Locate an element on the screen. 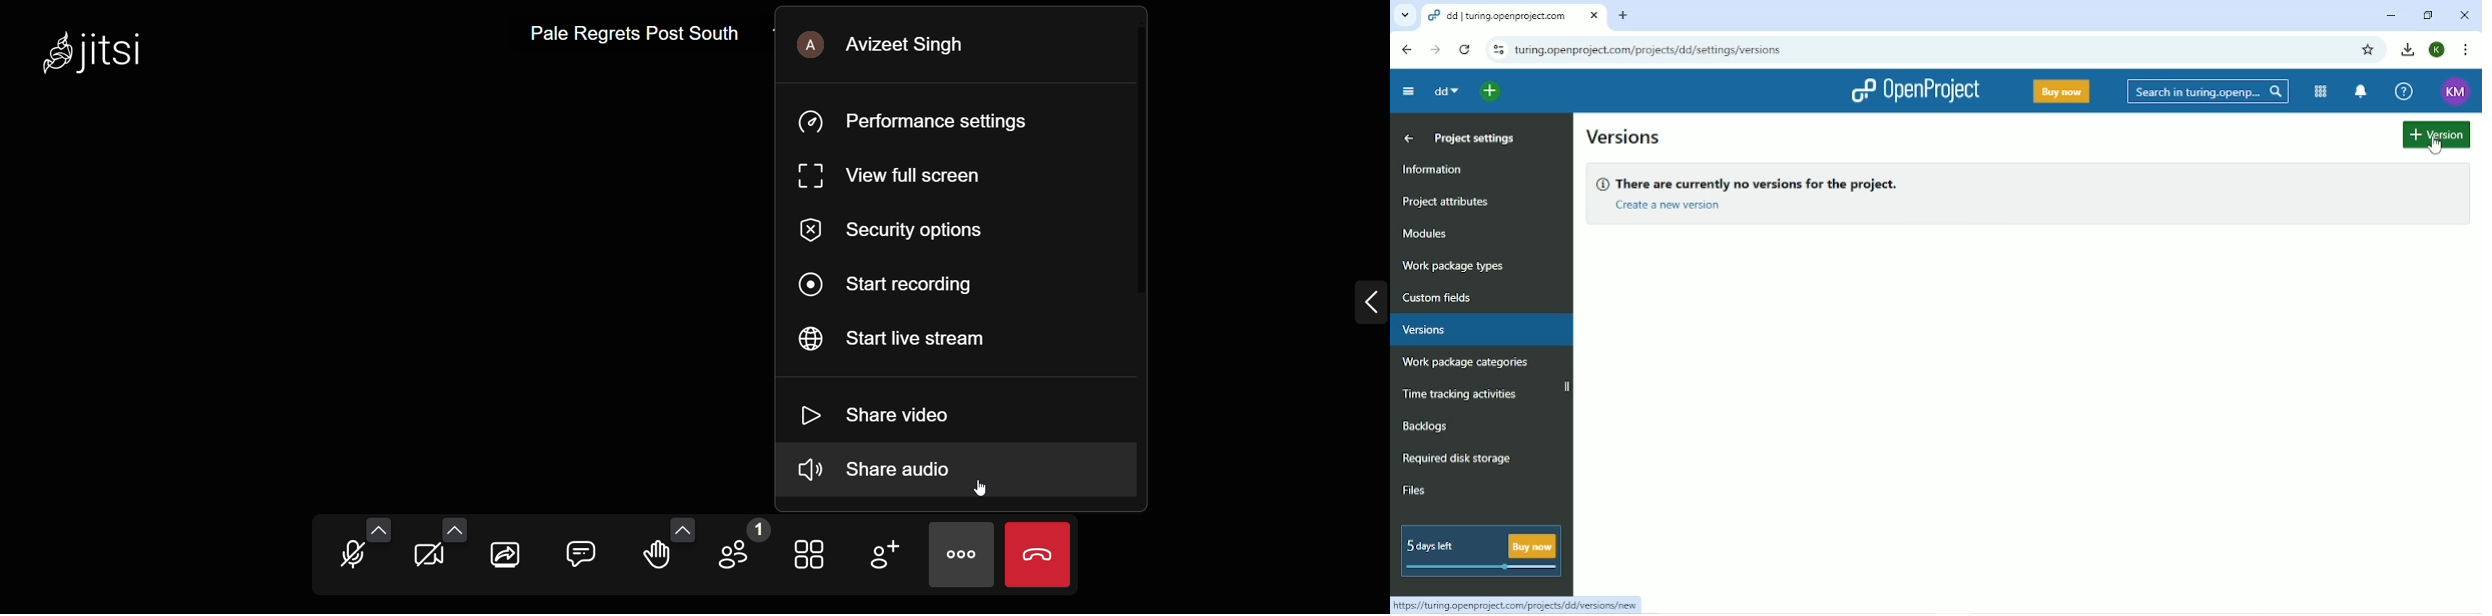 The width and height of the screenshot is (2492, 616). Close is located at coordinates (2464, 15).